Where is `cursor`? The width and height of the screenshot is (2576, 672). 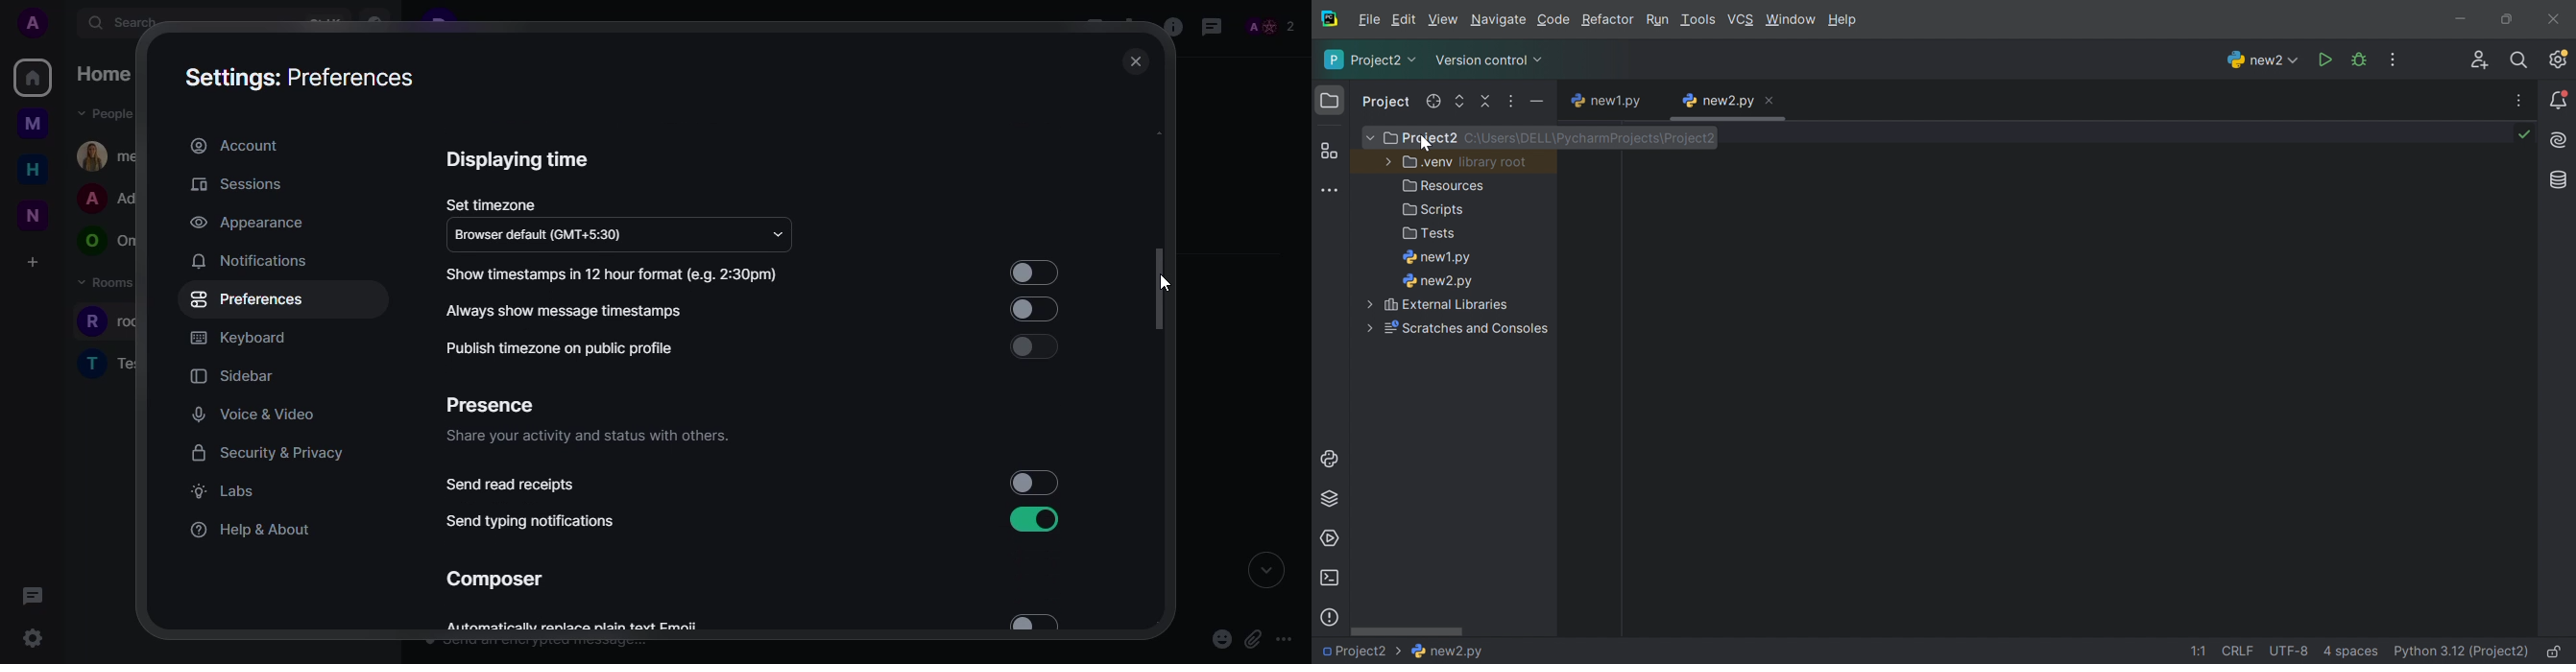
cursor is located at coordinates (1425, 144).